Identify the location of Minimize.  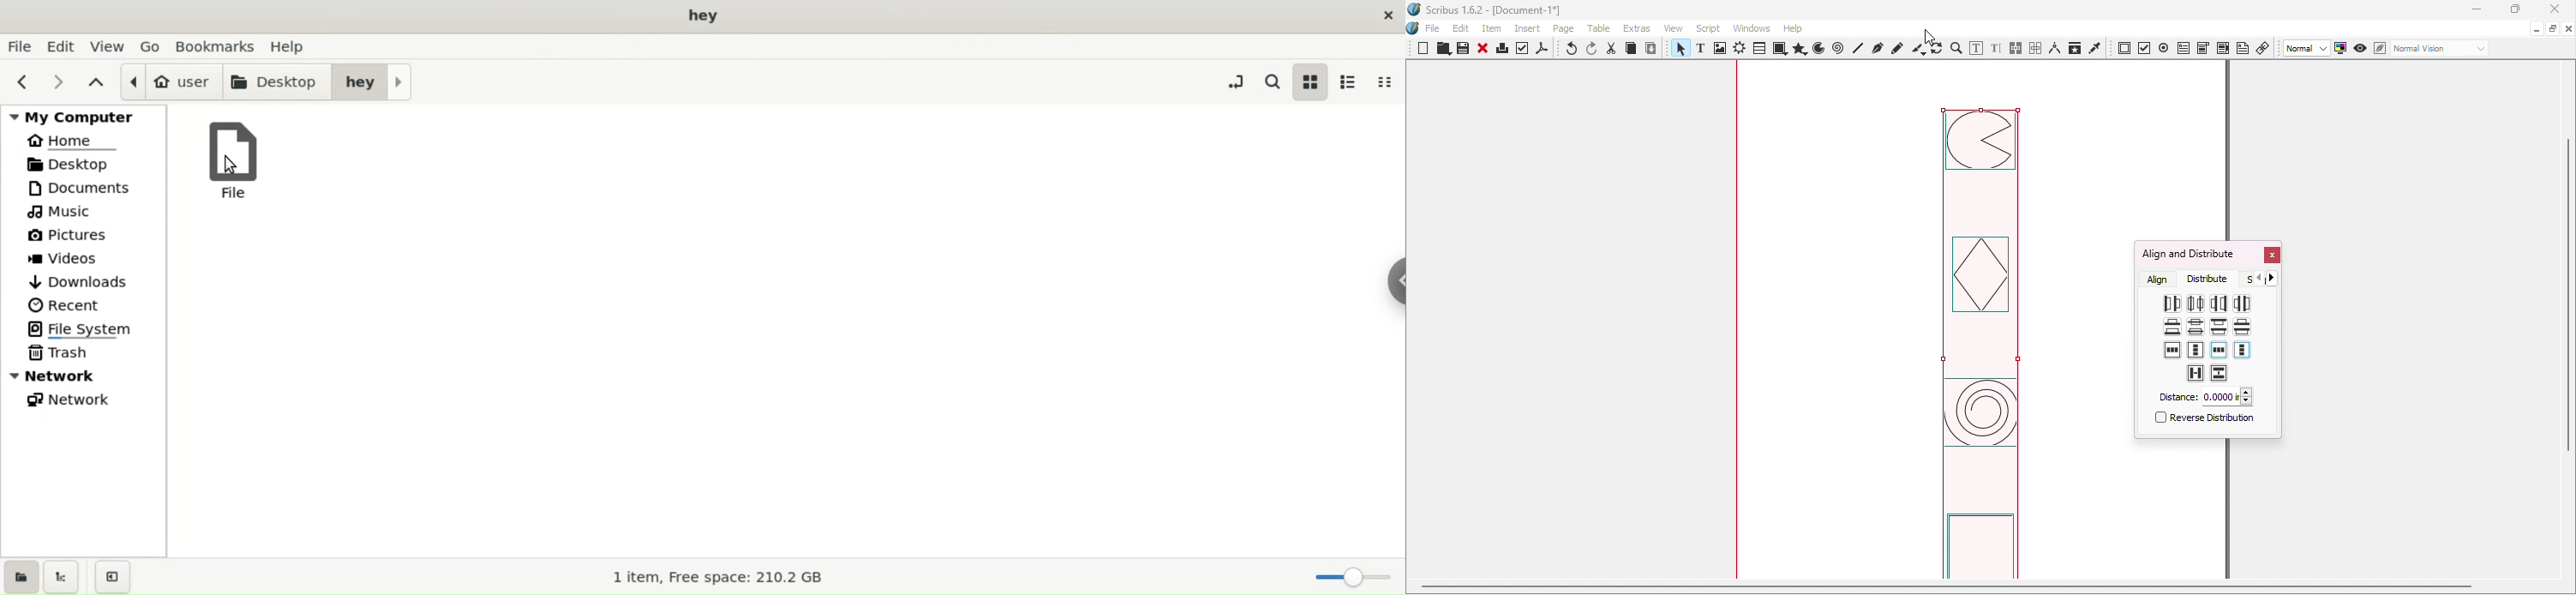
(2535, 27).